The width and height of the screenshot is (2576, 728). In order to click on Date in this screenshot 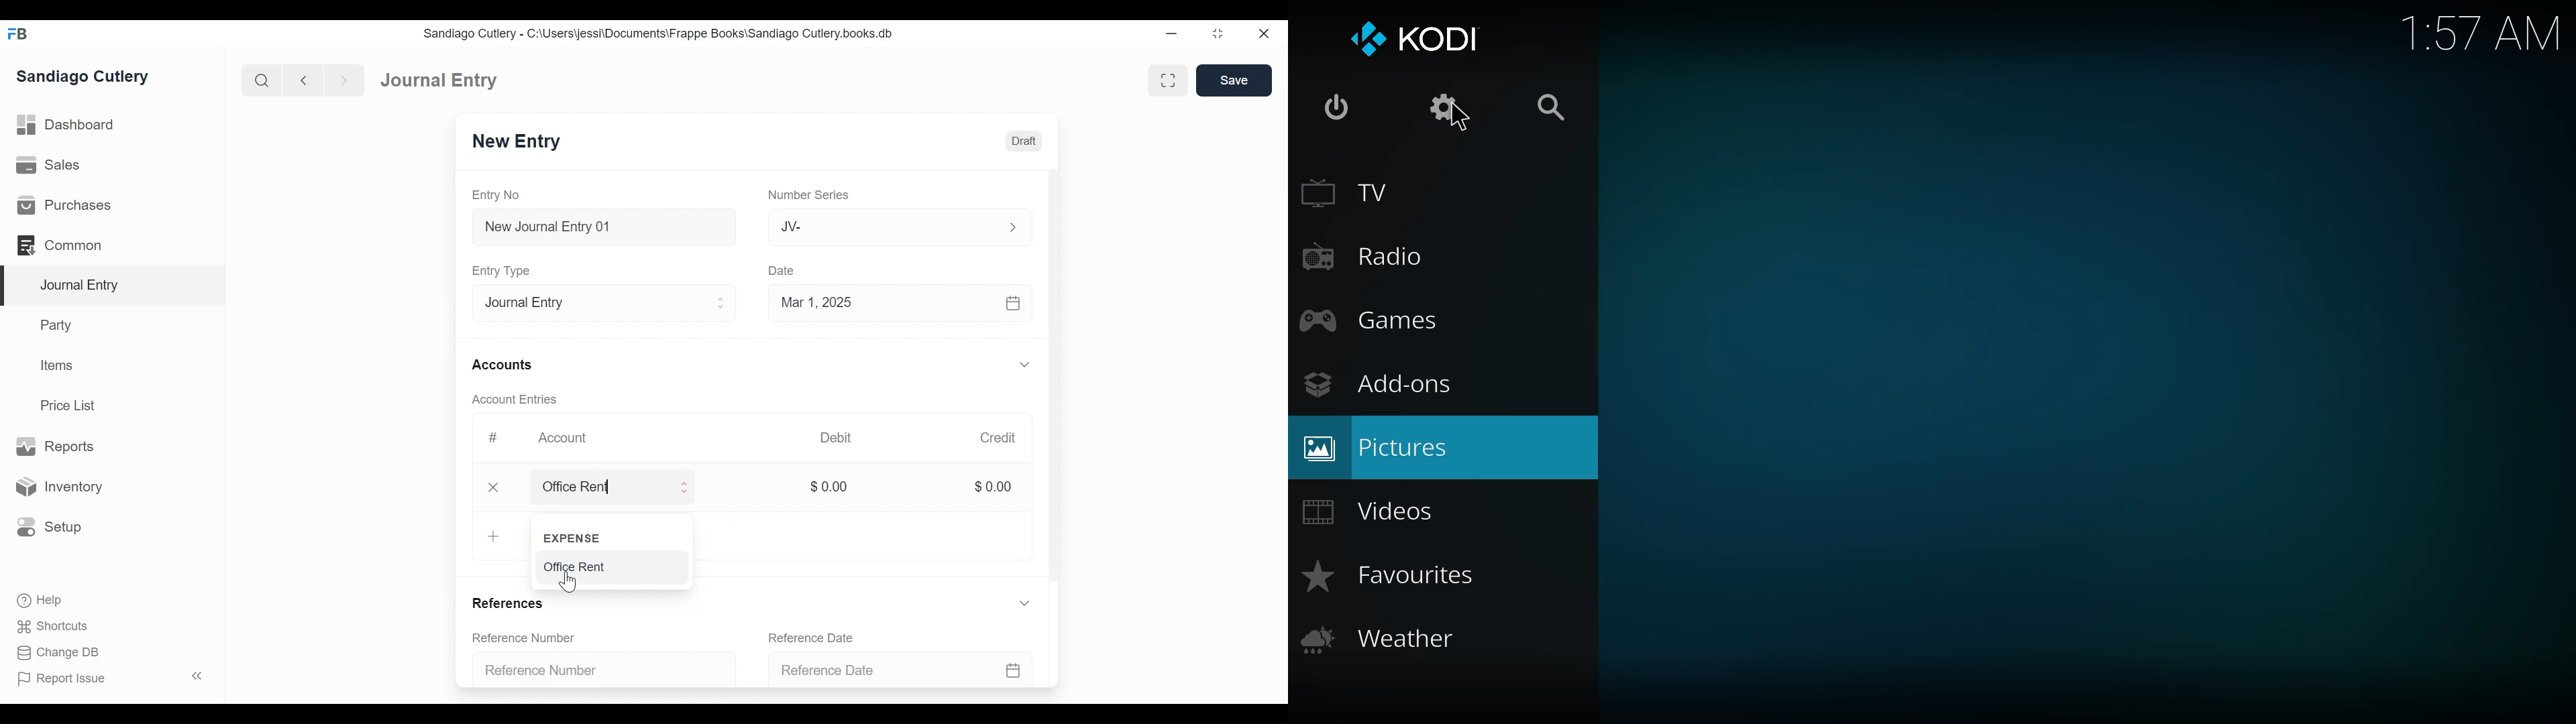, I will do `click(782, 270)`.